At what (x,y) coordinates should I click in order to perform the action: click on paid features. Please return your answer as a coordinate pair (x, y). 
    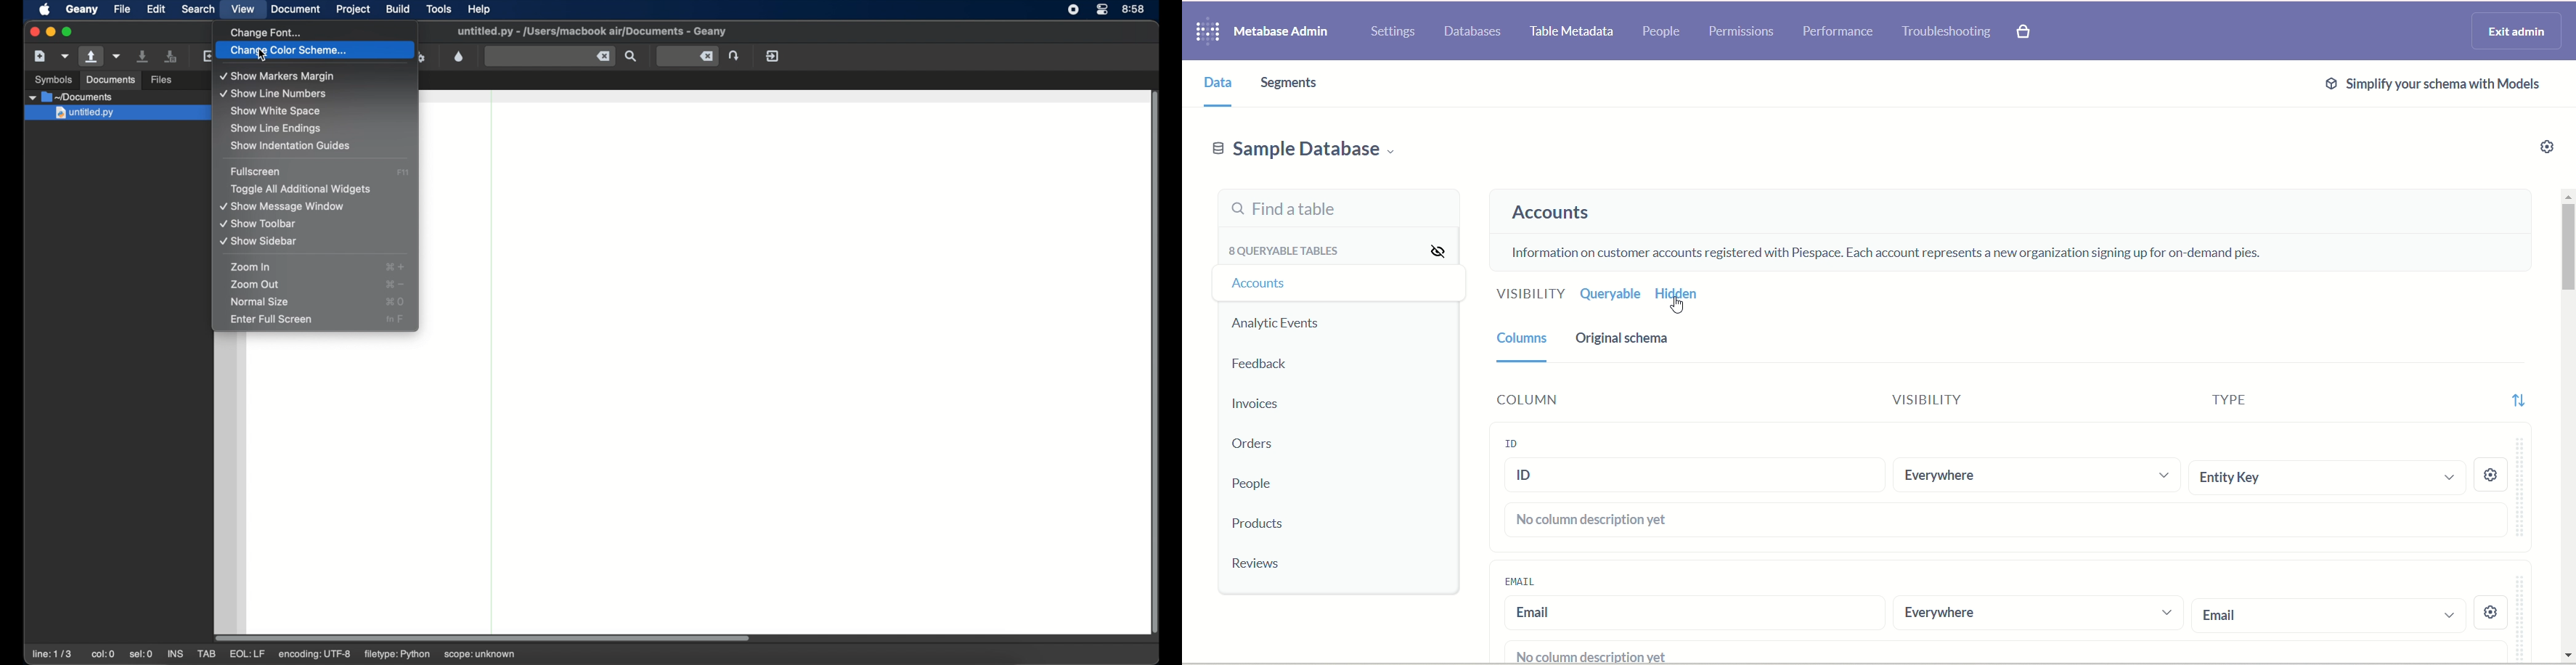
    Looking at the image, I should click on (2029, 35).